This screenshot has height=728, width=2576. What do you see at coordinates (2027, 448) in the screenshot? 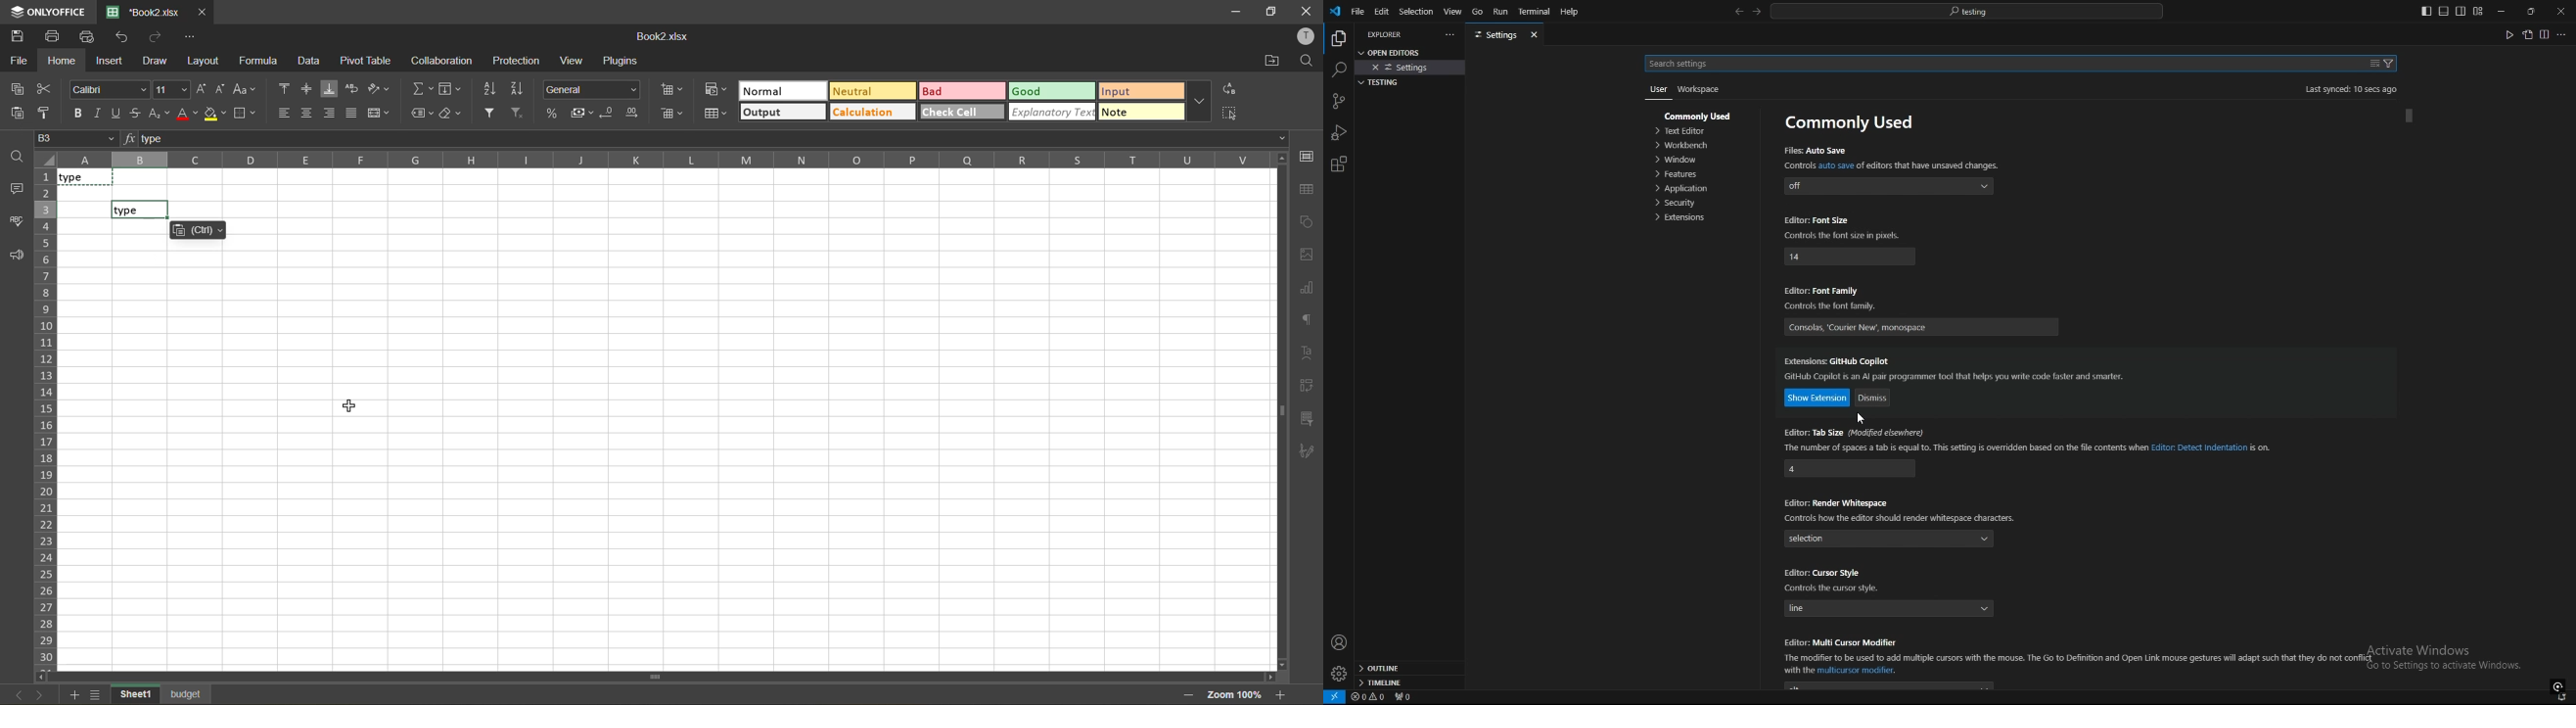
I see `info` at bounding box center [2027, 448].